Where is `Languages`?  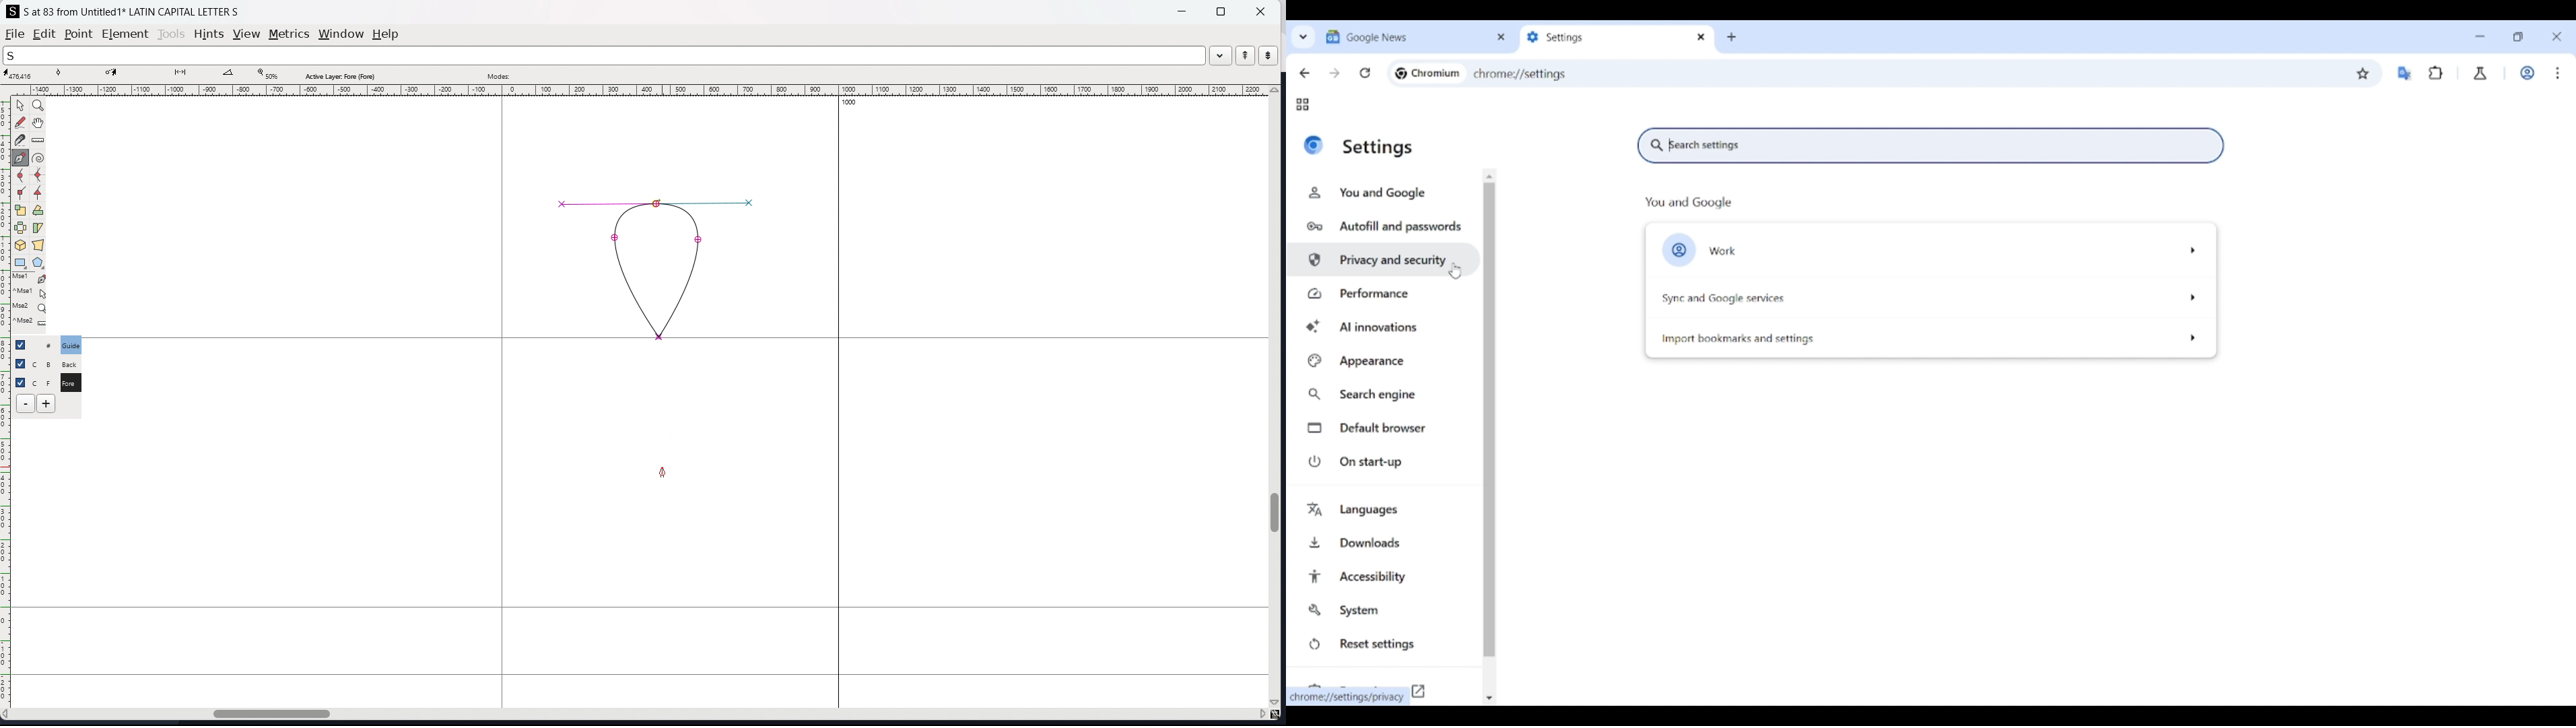 Languages is located at coordinates (1385, 511).